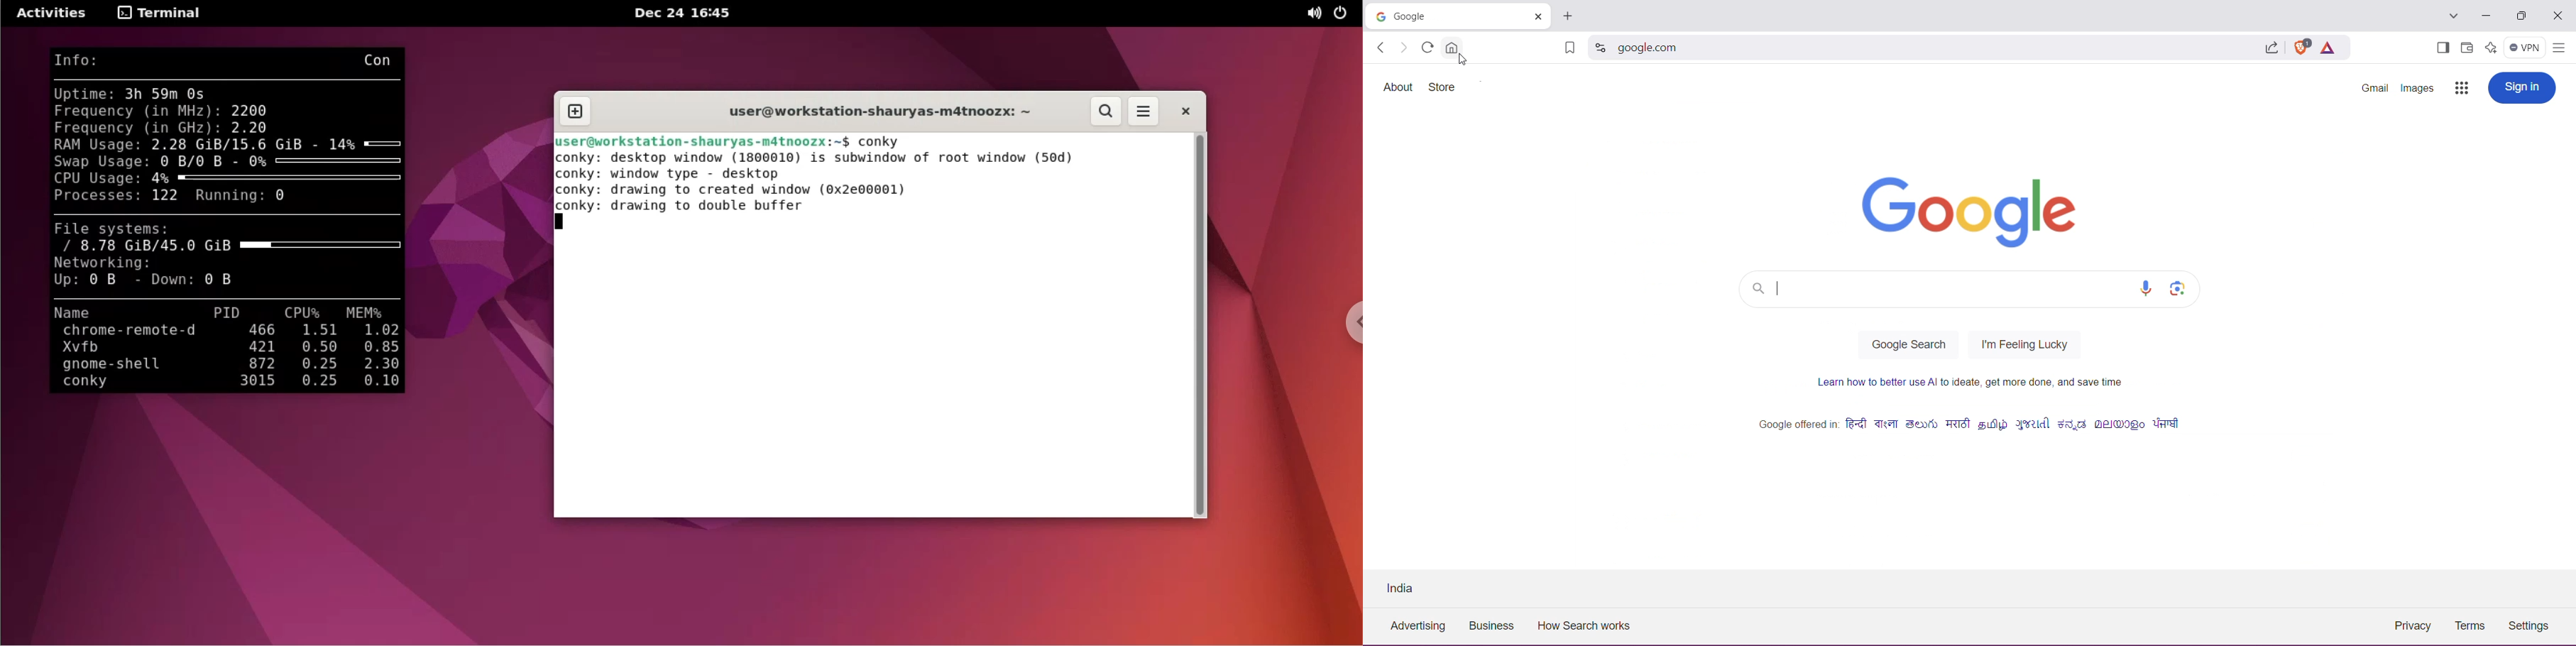 The width and height of the screenshot is (2576, 672). What do you see at coordinates (2022, 346) in the screenshot?
I see `I'm Feeling Lucky` at bounding box center [2022, 346].